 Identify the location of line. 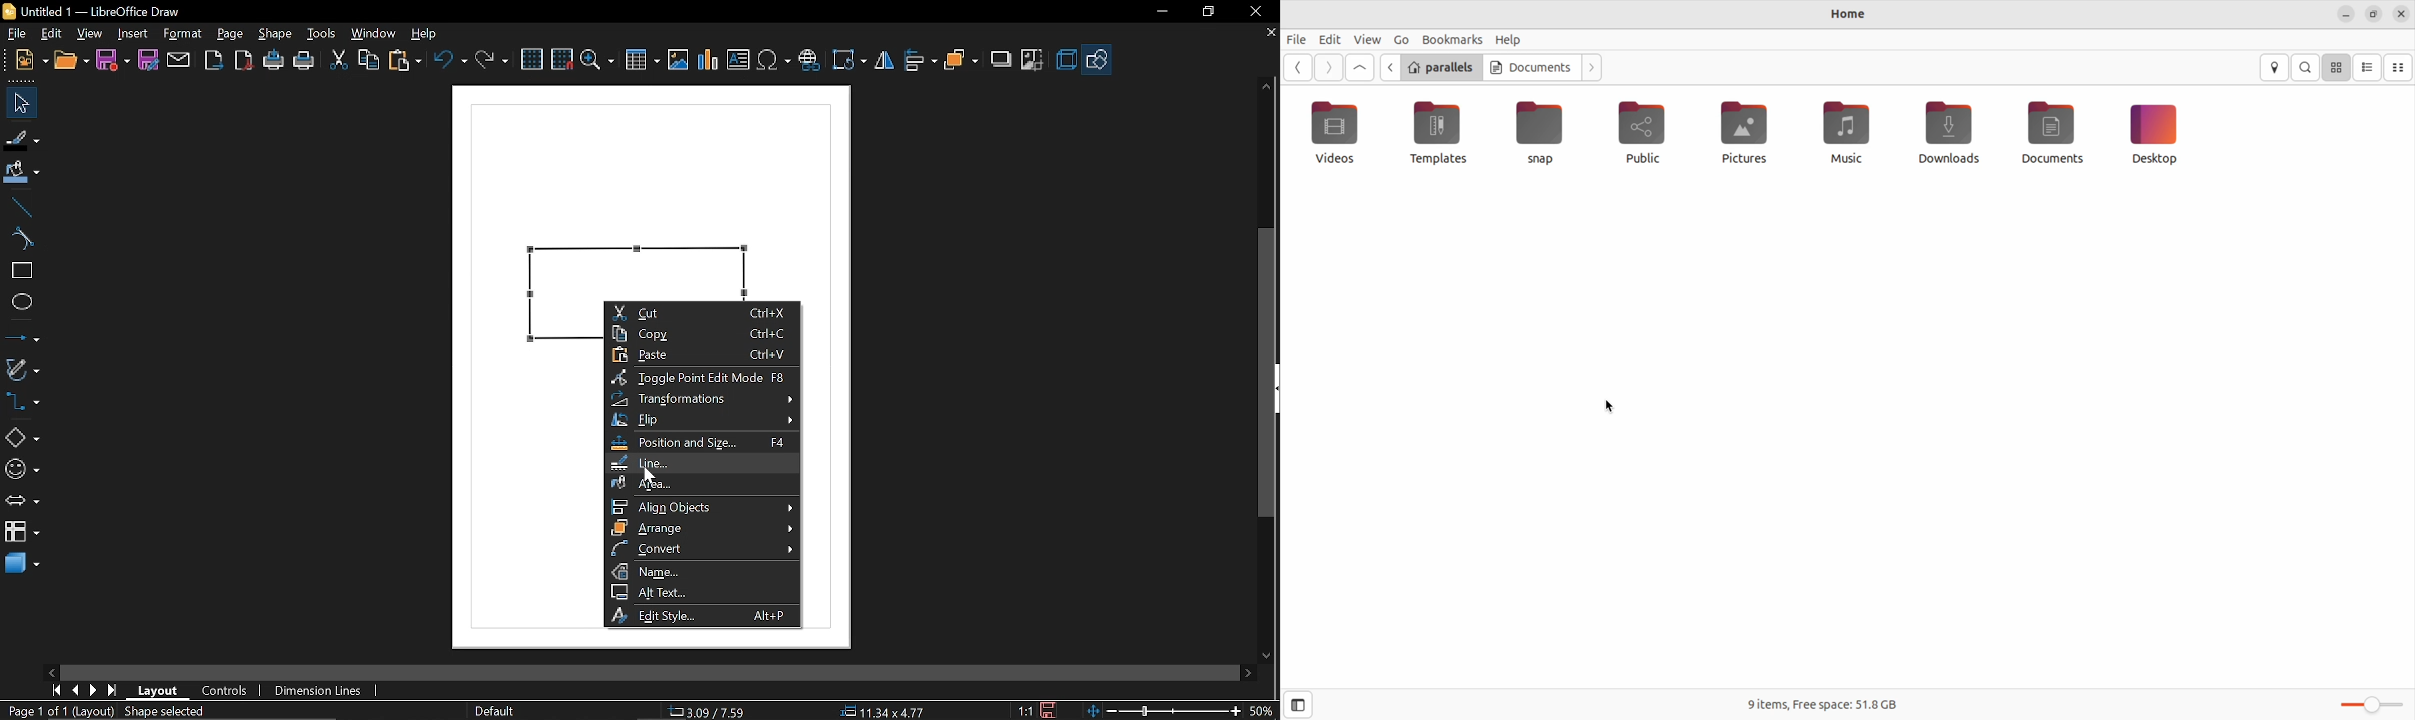
(20, 208).